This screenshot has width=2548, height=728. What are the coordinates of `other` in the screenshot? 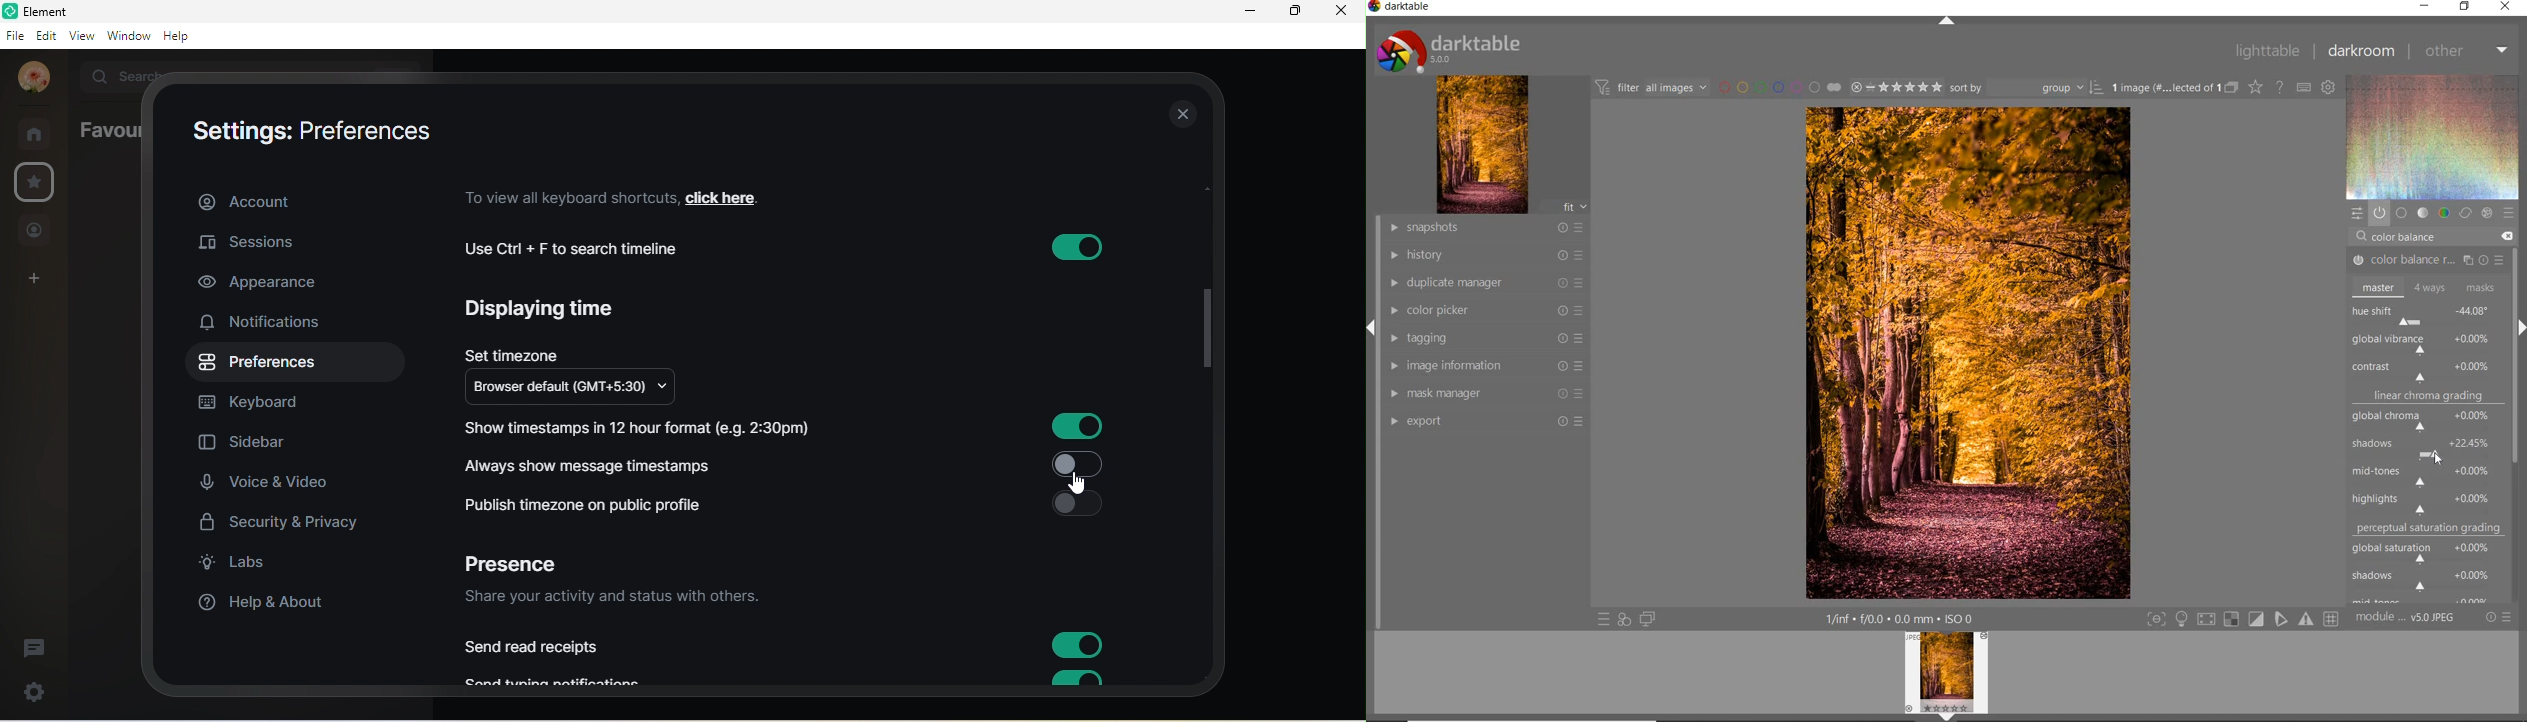 It's located at (2468, 52).